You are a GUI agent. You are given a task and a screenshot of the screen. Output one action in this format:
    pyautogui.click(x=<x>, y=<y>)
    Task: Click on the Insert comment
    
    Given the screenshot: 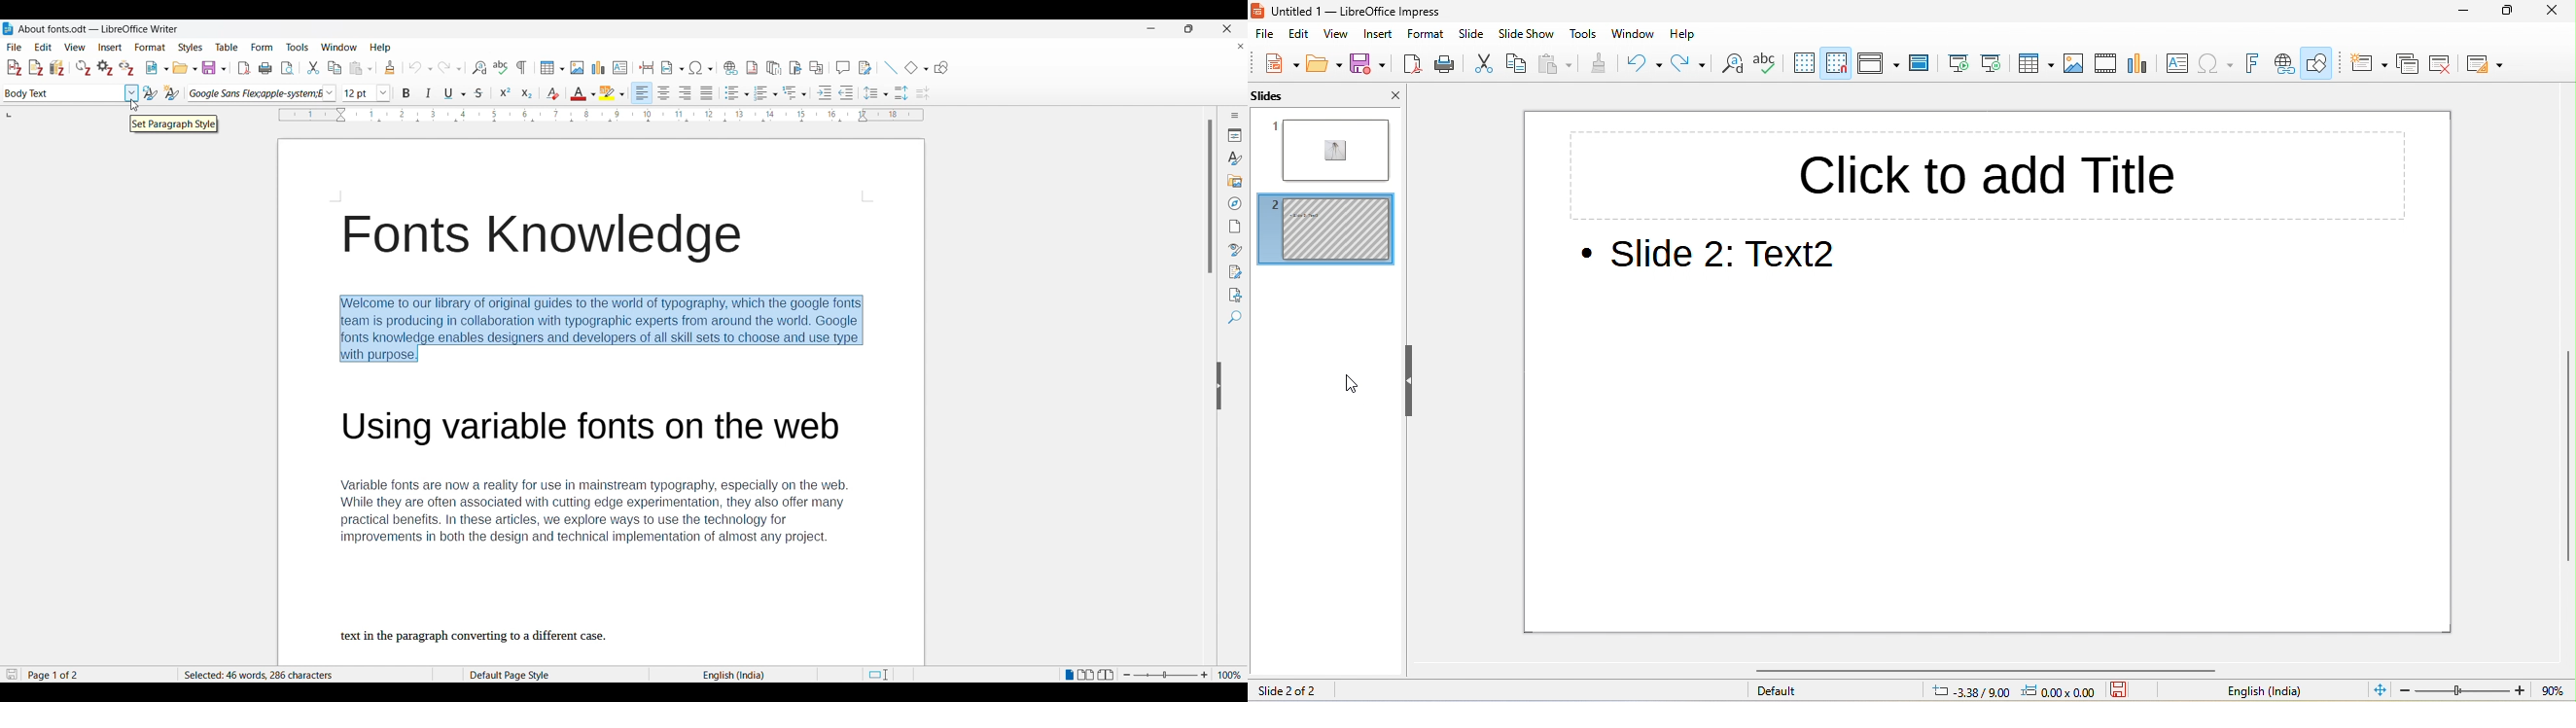 What is the action you would take?
    pyautogui.click(x=844, y=68)
    